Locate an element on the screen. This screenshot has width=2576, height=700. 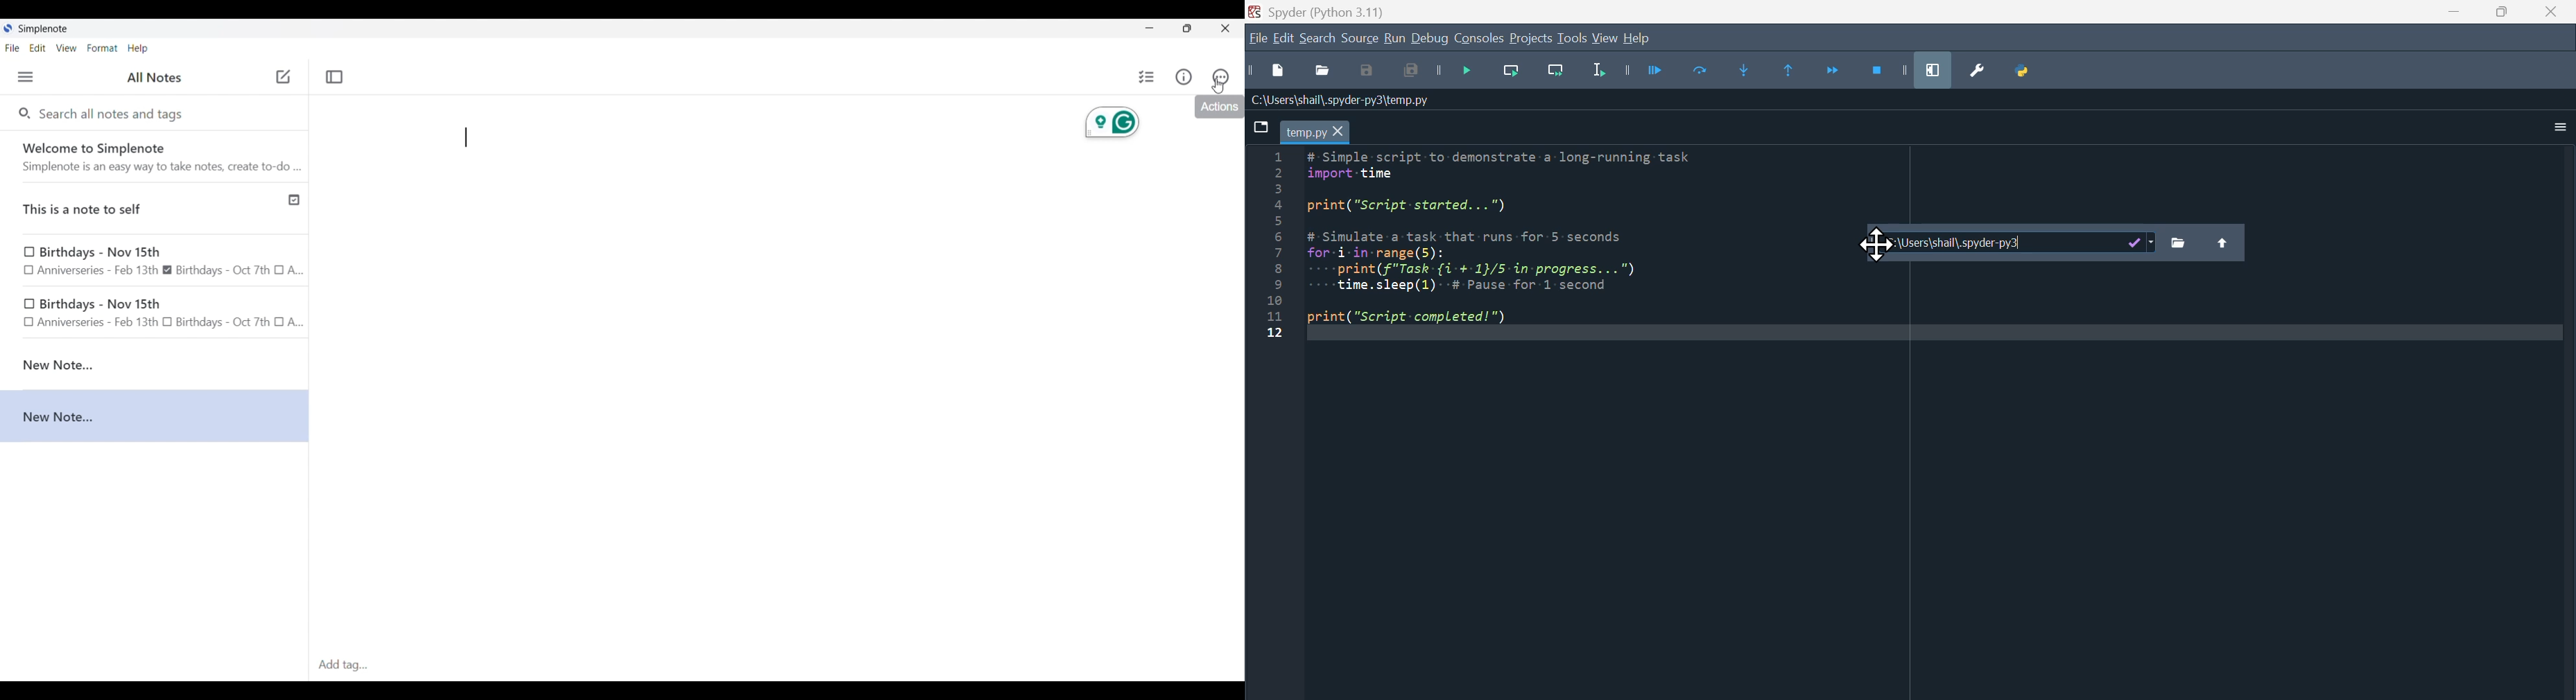
Tools is located at coordinates (1572, 40).